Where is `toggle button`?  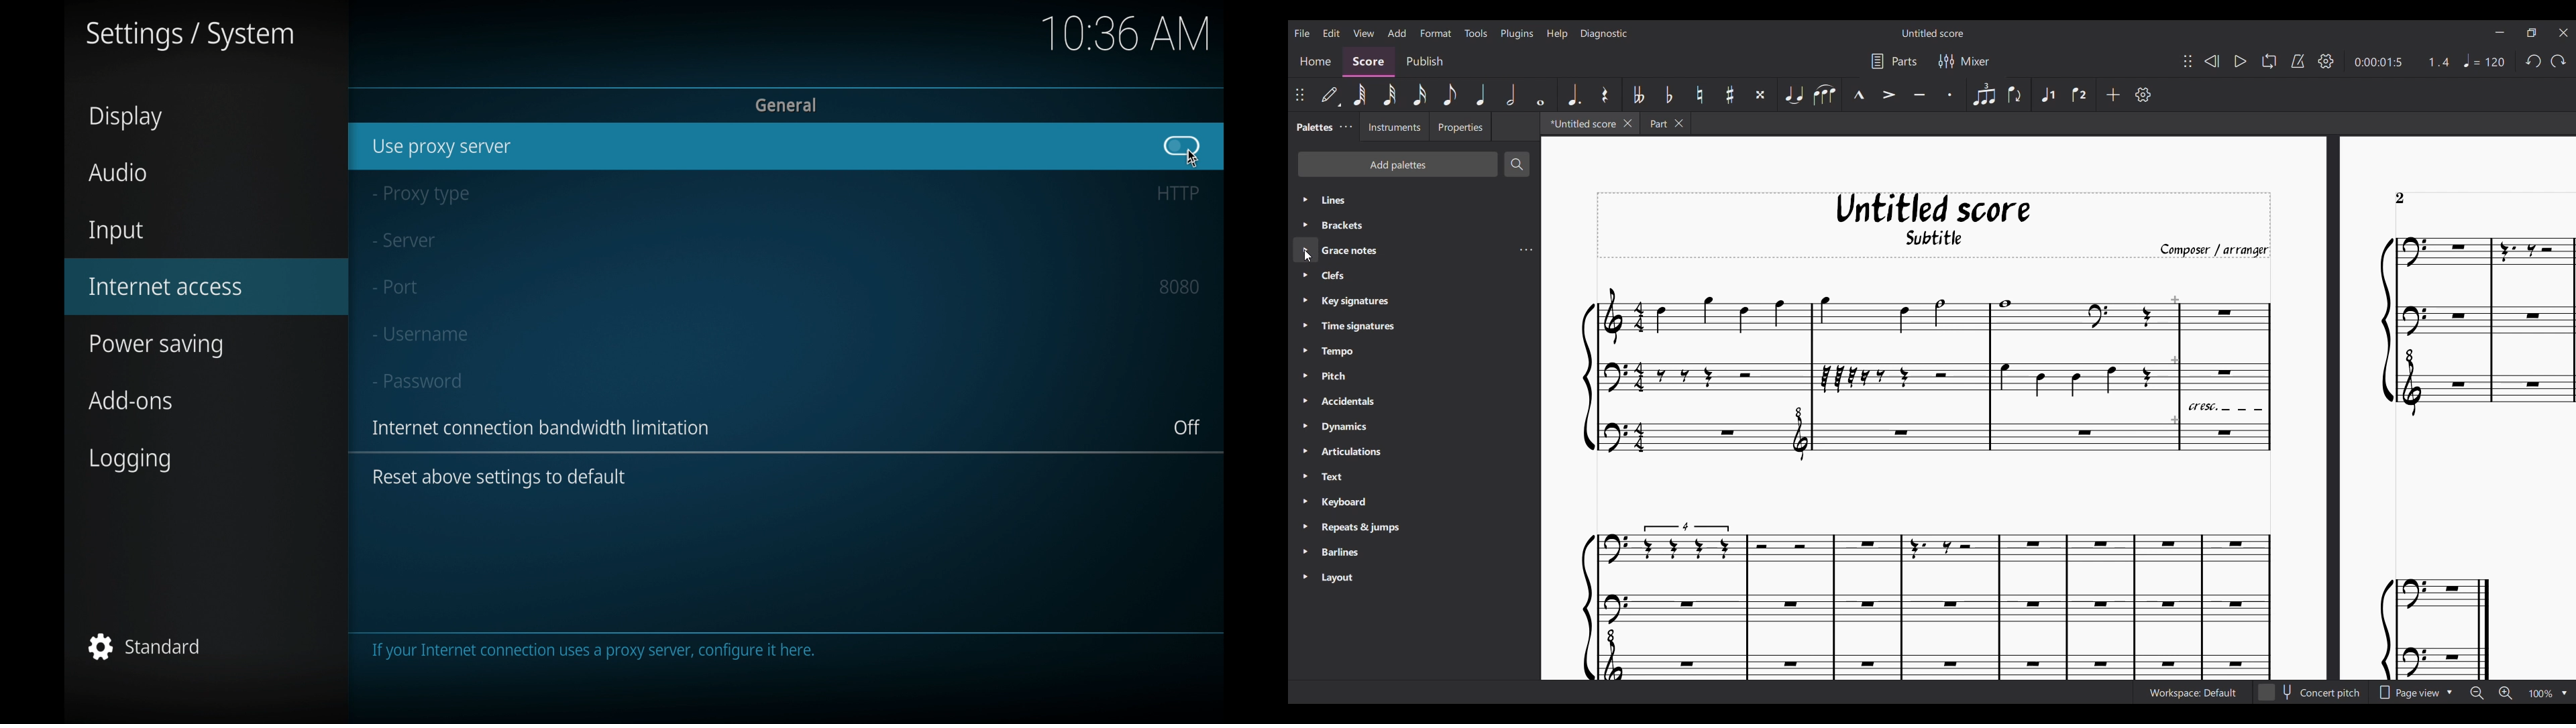
toggle button is located at coordinates (1182, 145).